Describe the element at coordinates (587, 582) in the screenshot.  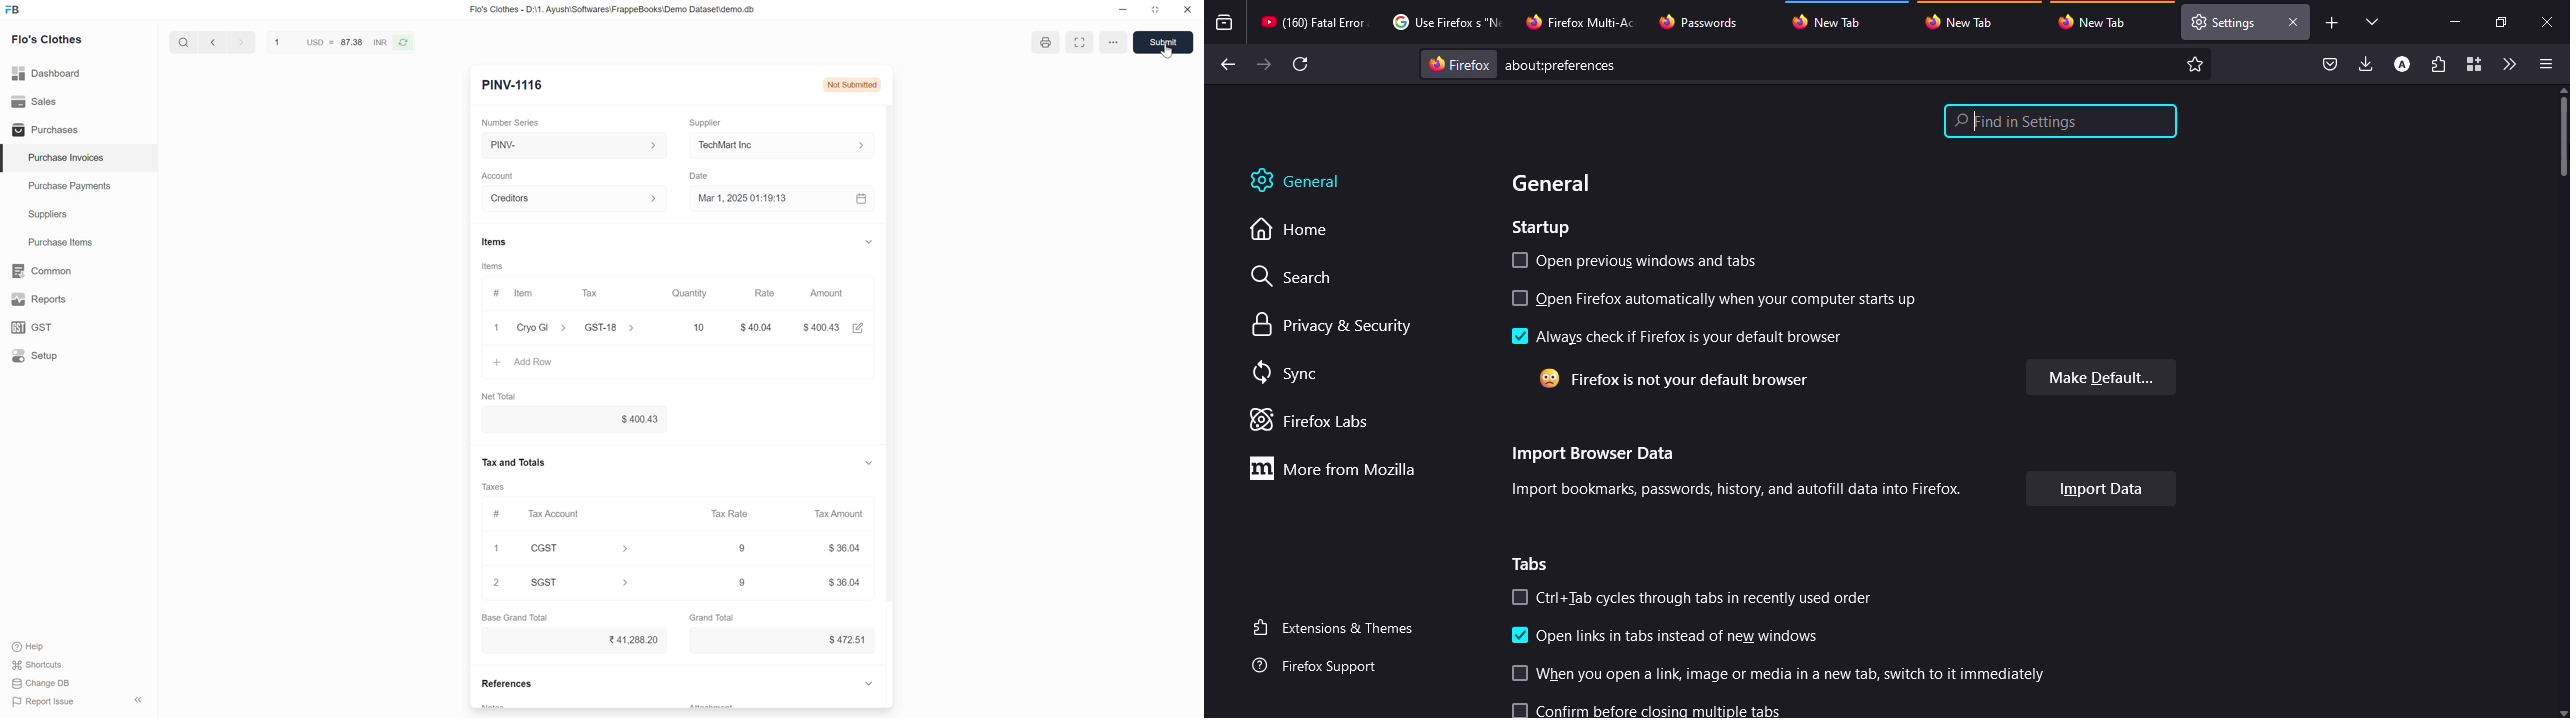
I see `SGST` at that location.